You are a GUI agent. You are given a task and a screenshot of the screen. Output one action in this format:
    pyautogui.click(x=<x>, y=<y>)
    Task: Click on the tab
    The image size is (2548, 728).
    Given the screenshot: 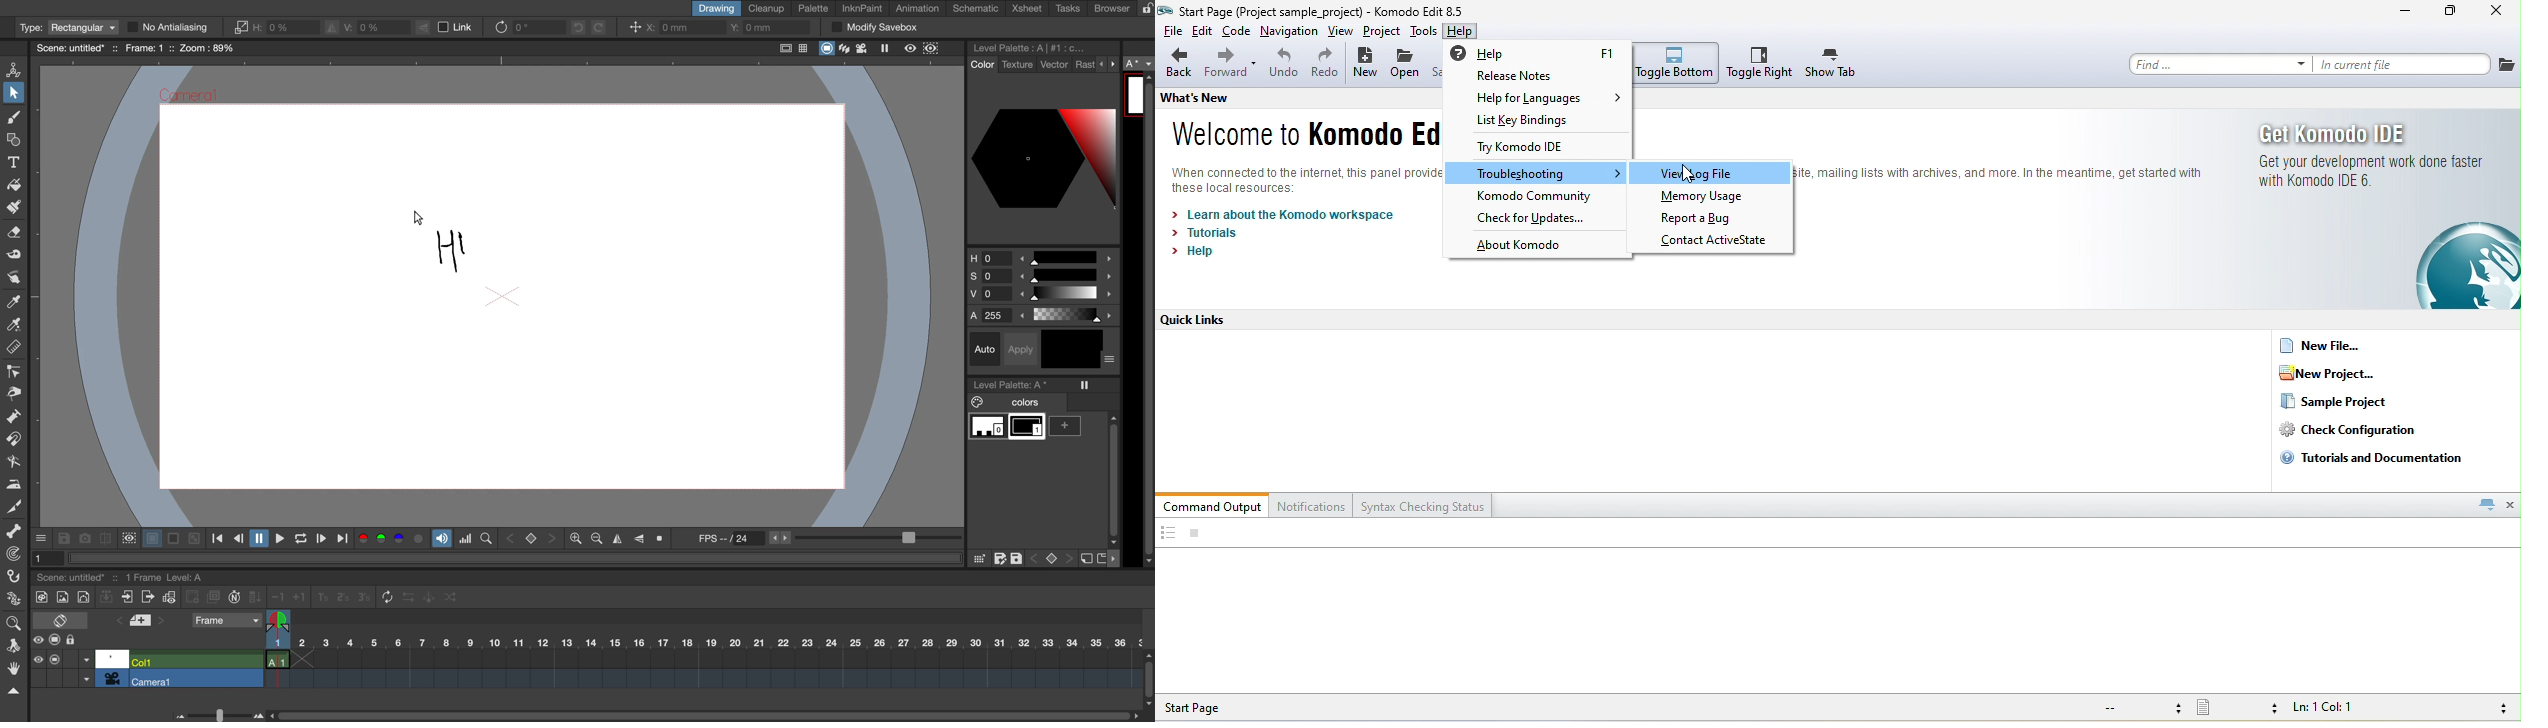 What is the action you would take?
    pyautogui.click(x=2486, y=504)
    